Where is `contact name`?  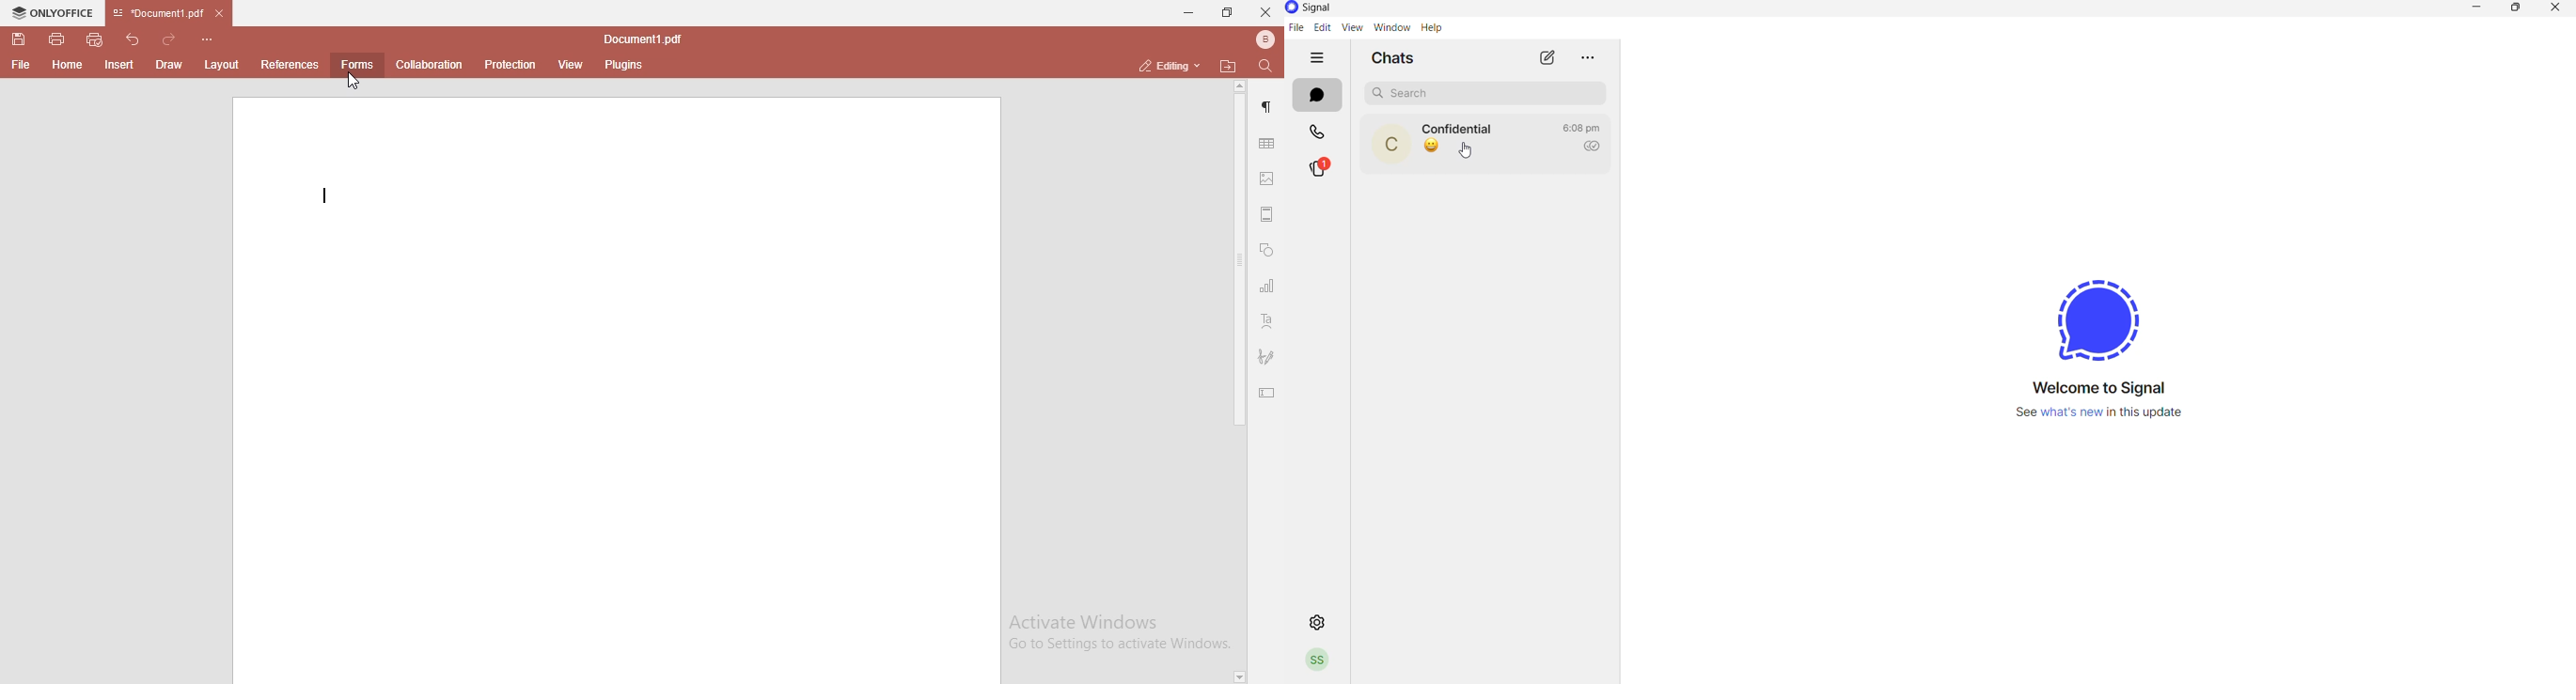
contact name is located at coordinates (1462, 127).